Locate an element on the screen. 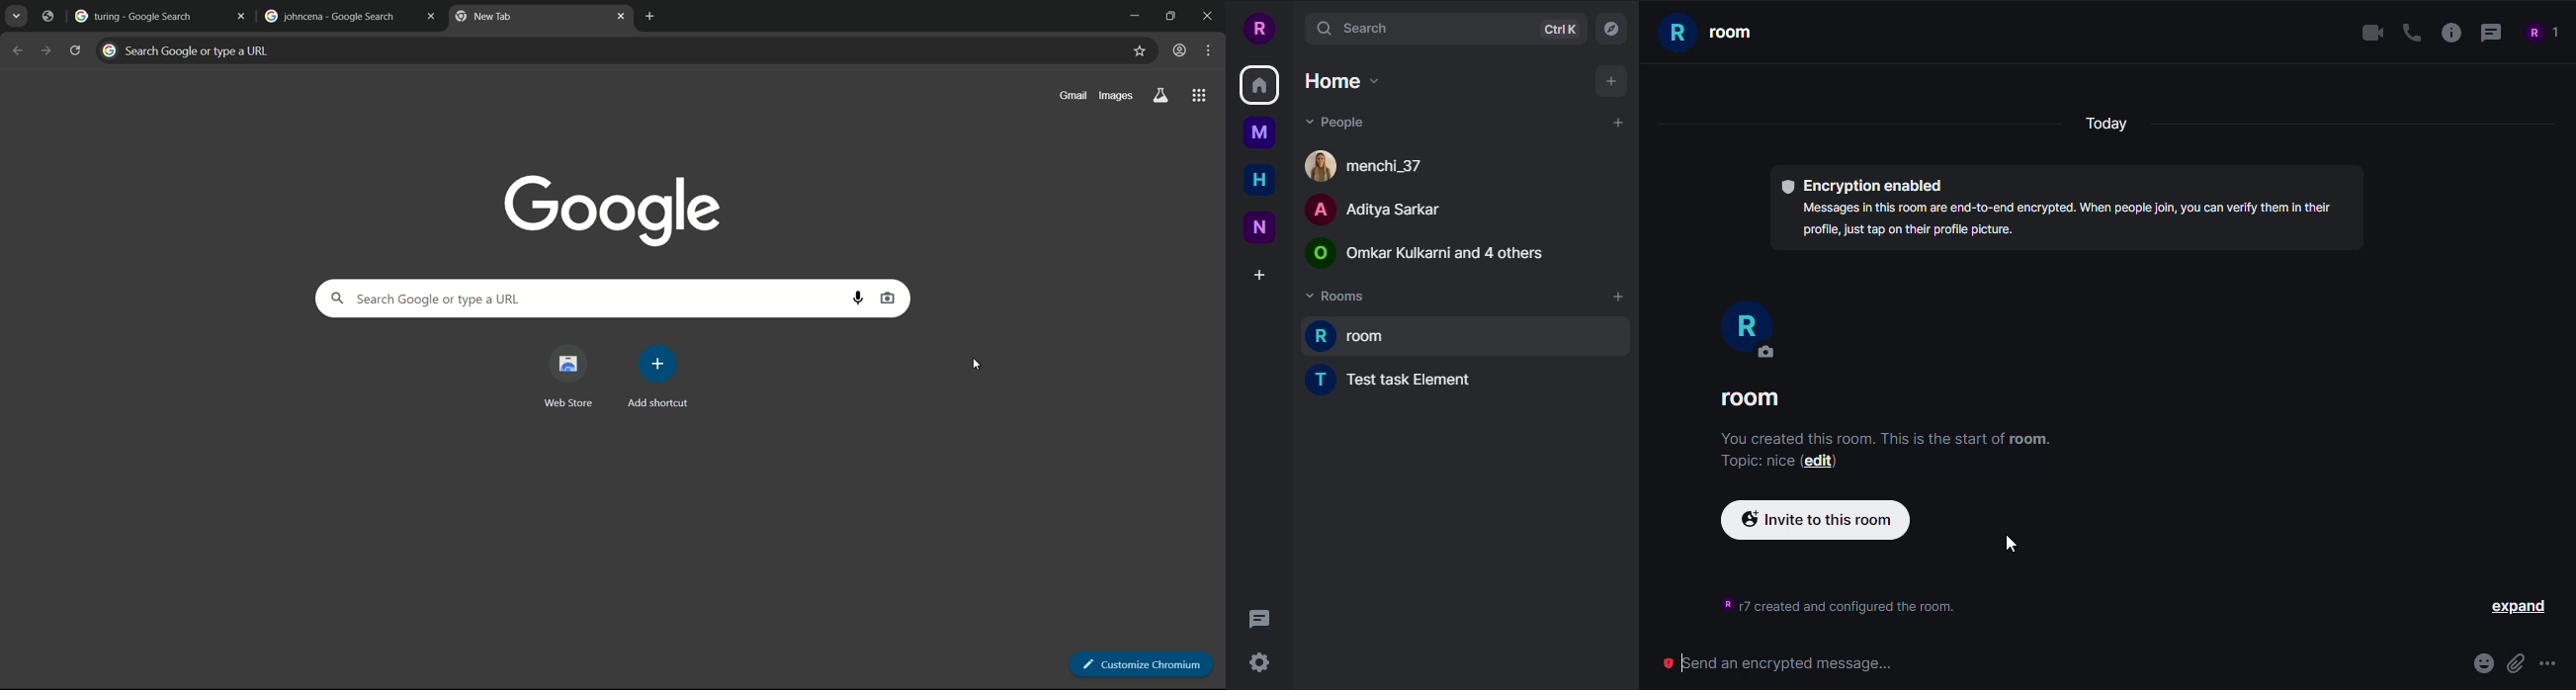 The width and height of the screenshot is (2576, 700). threads is located at coordinates (2488, 32).